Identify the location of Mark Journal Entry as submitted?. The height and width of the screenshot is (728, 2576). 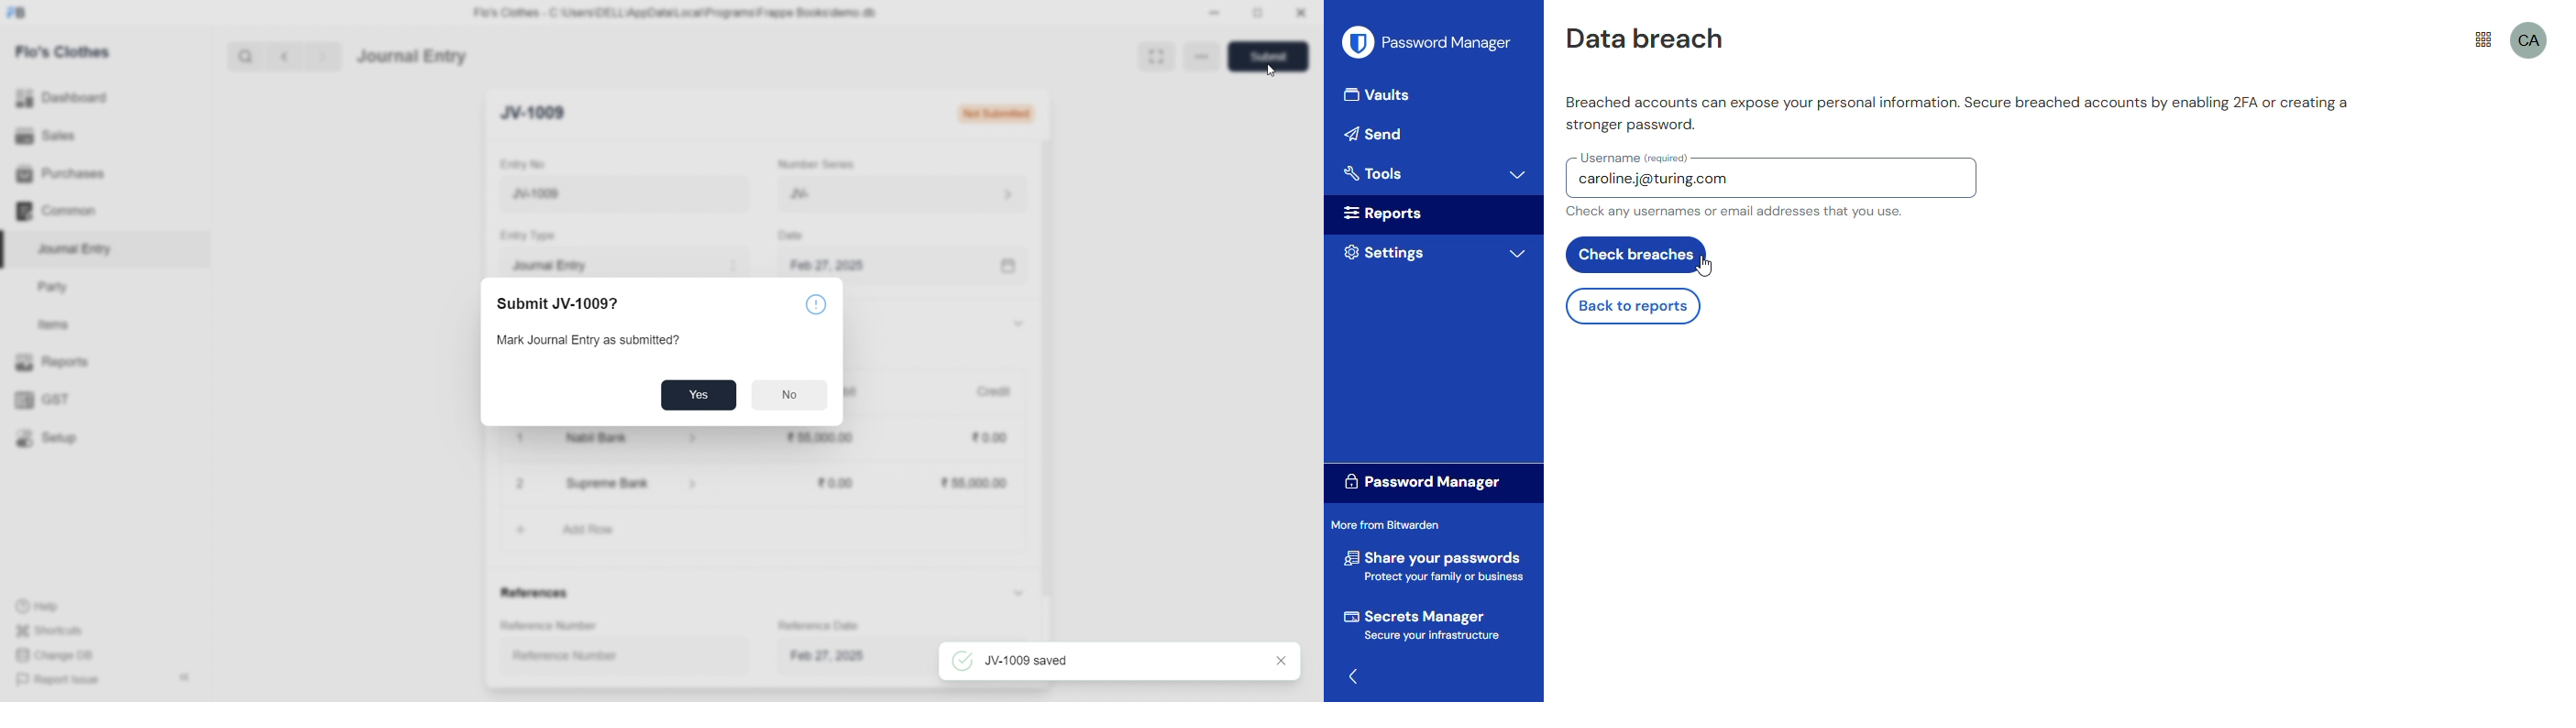
(591, 341).